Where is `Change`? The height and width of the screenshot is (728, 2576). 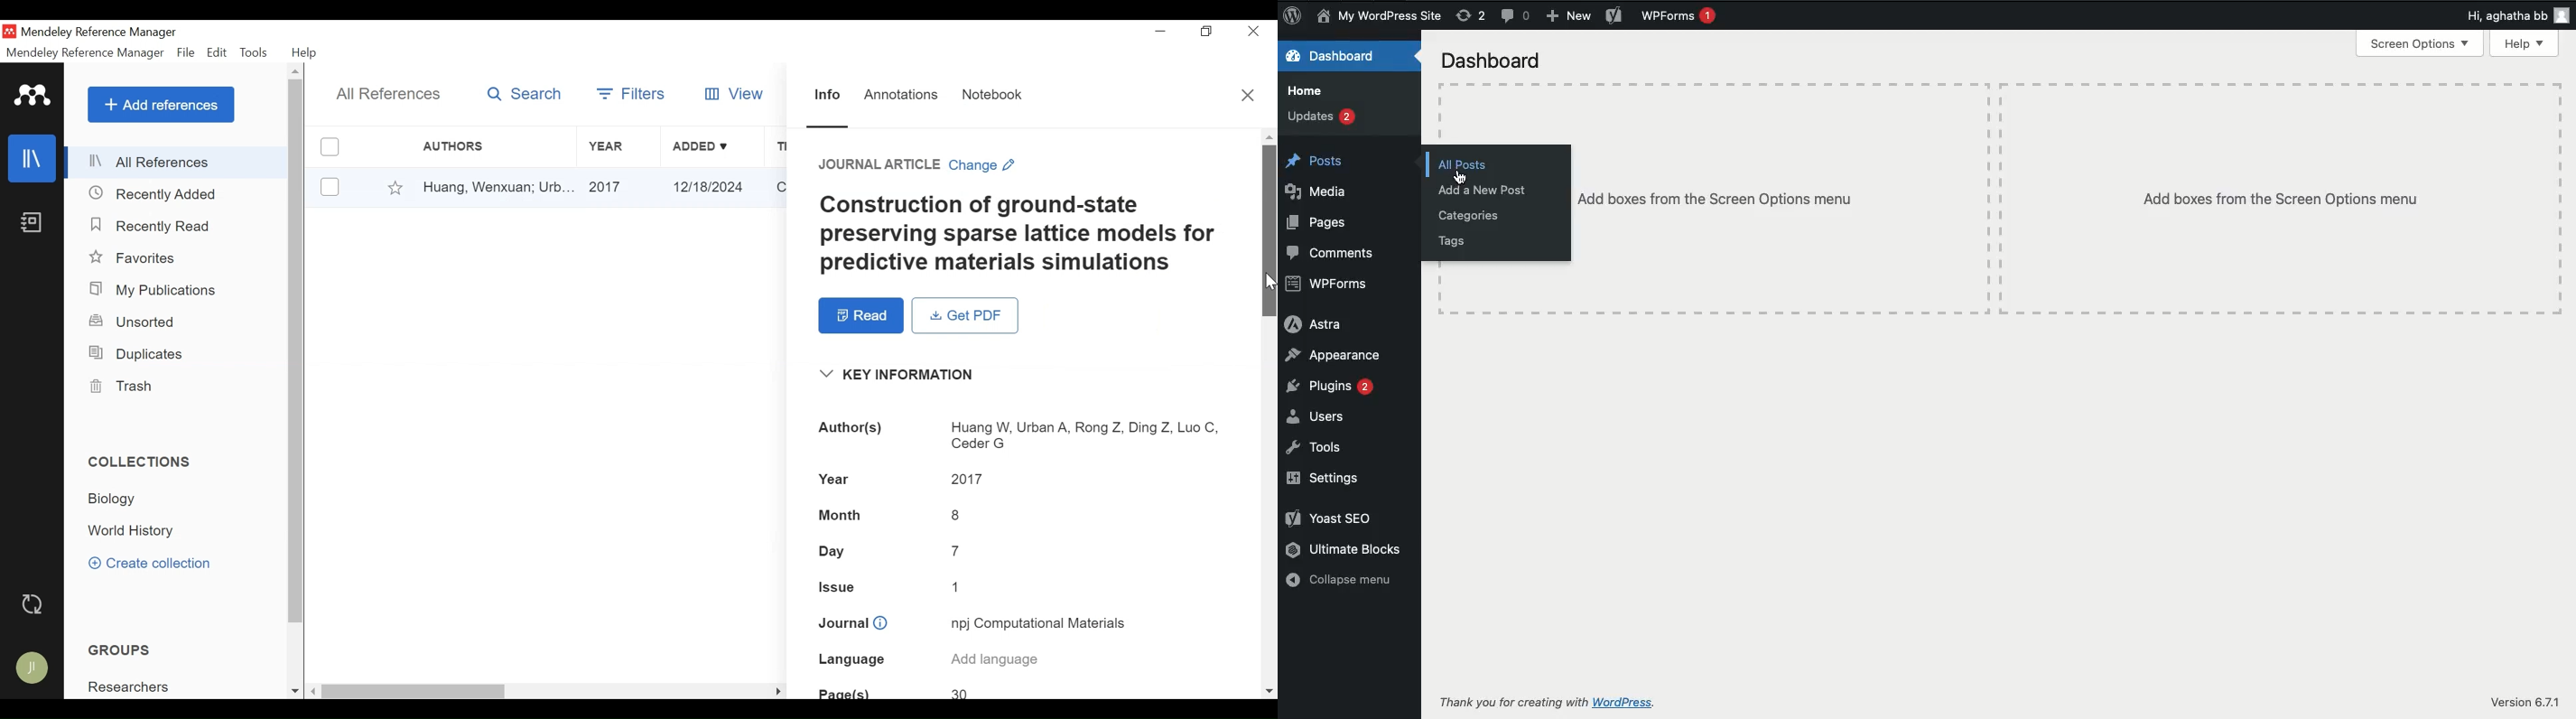
Change is located at coordinates (984, 165).